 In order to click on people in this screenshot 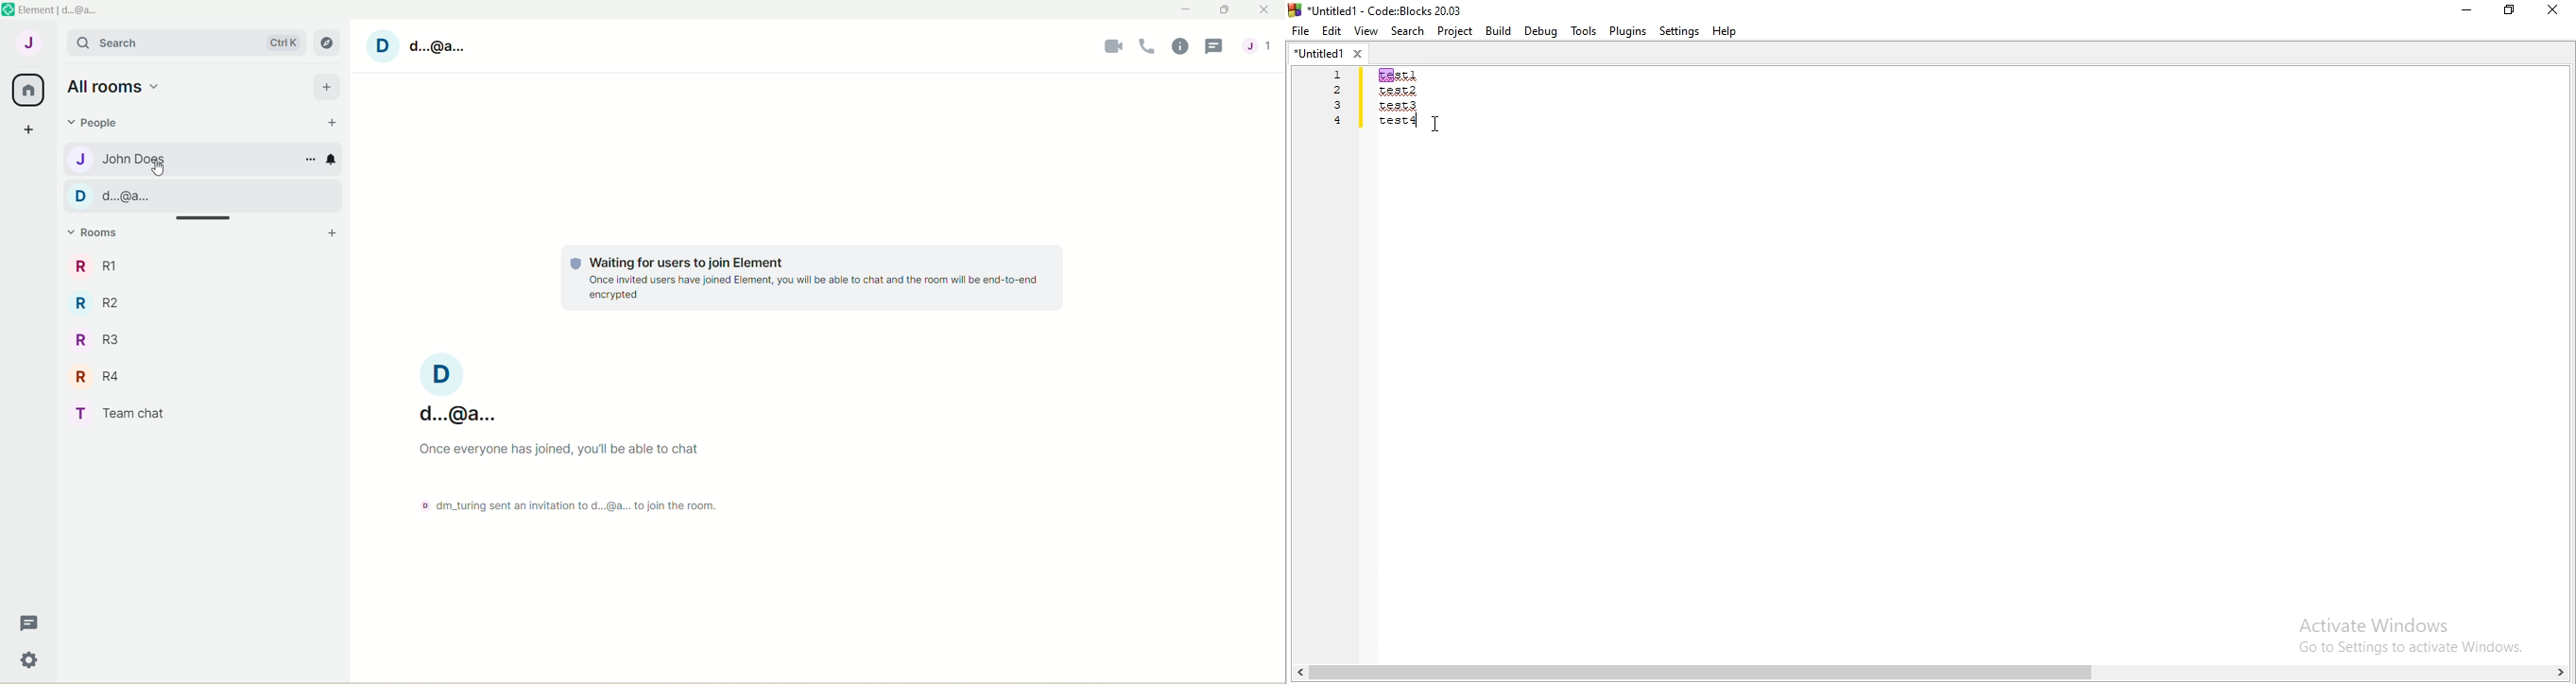, I will do `click(1264, 45)`.